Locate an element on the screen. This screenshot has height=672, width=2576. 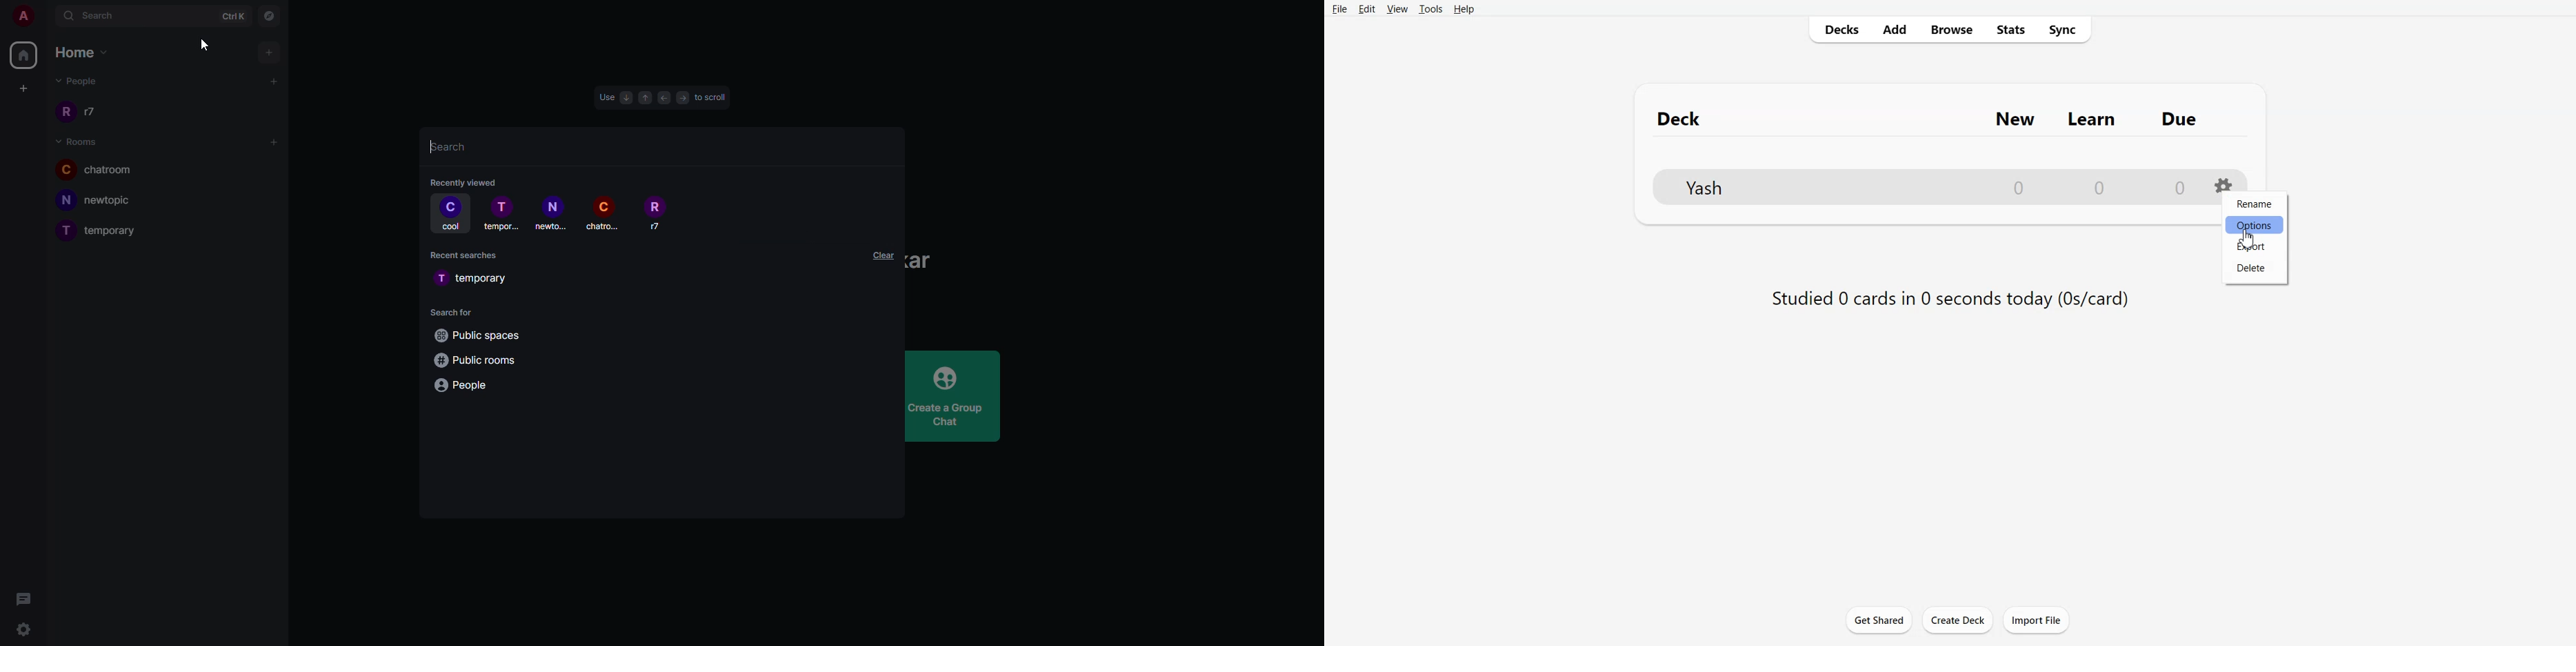
Tools is located at coordinates (1430, 9).